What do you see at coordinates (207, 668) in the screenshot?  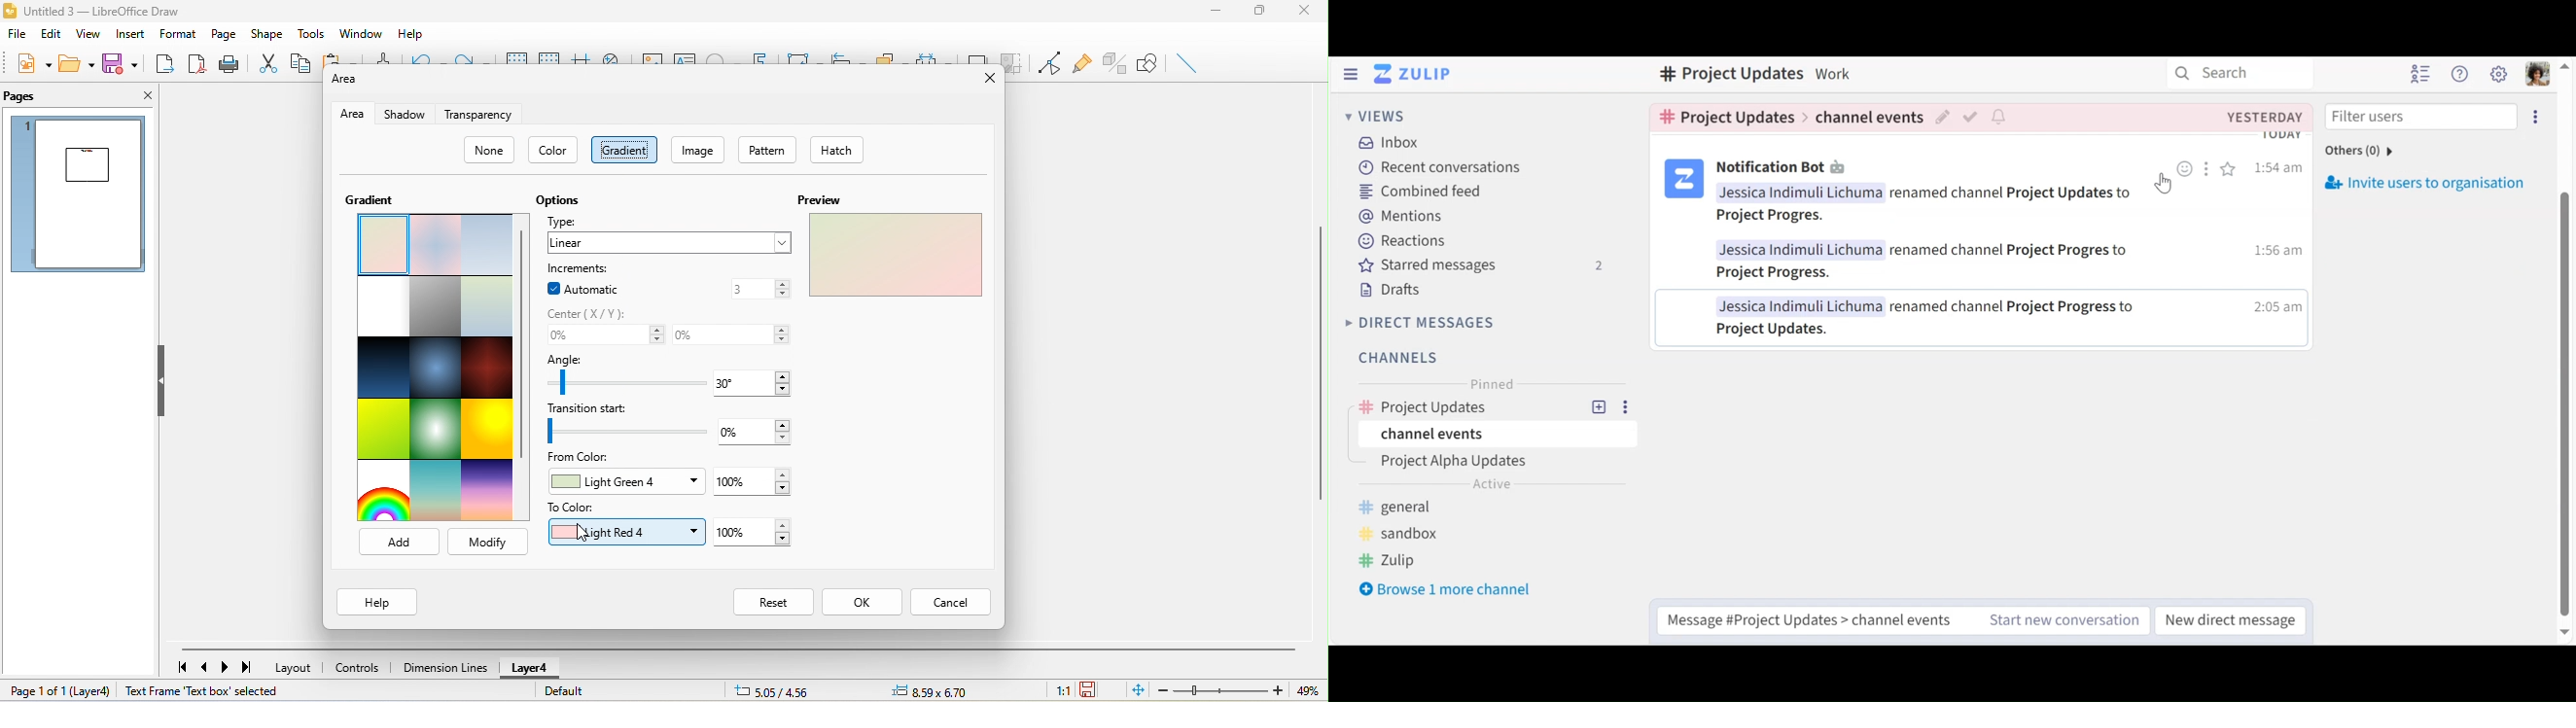 I see `previous page` at bounding box center [207, 668].